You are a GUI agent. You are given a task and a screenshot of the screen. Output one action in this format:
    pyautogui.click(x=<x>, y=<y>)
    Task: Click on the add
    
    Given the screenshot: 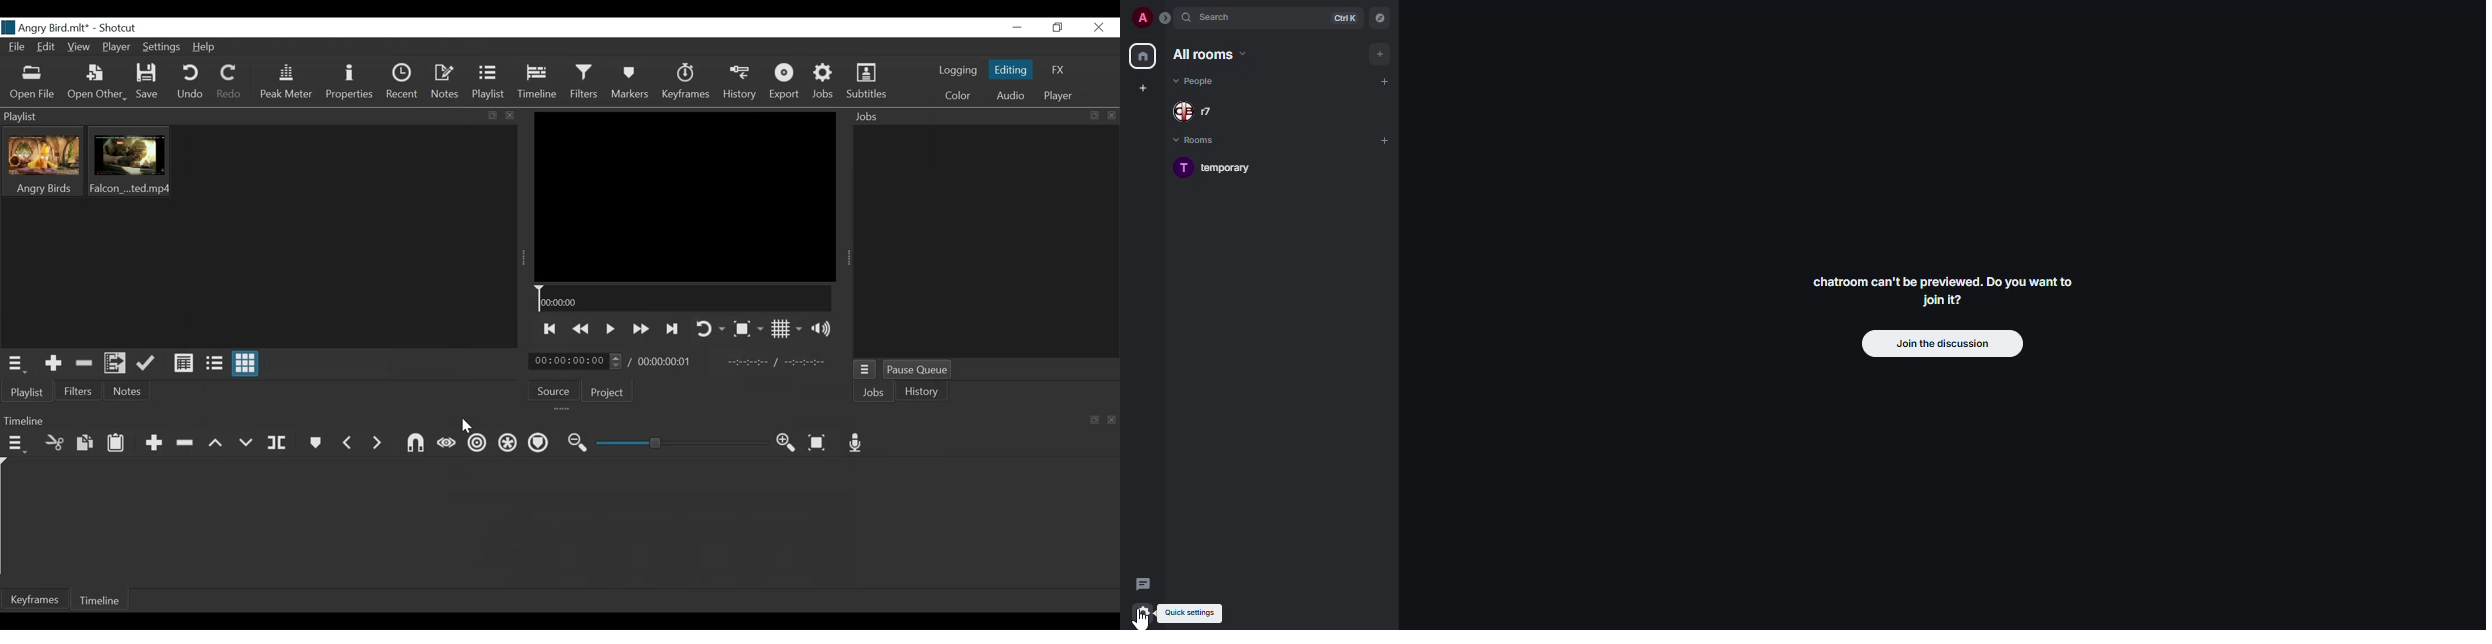 What is the action you would take?
    pyautogui.click(x=1382, y=53)
    